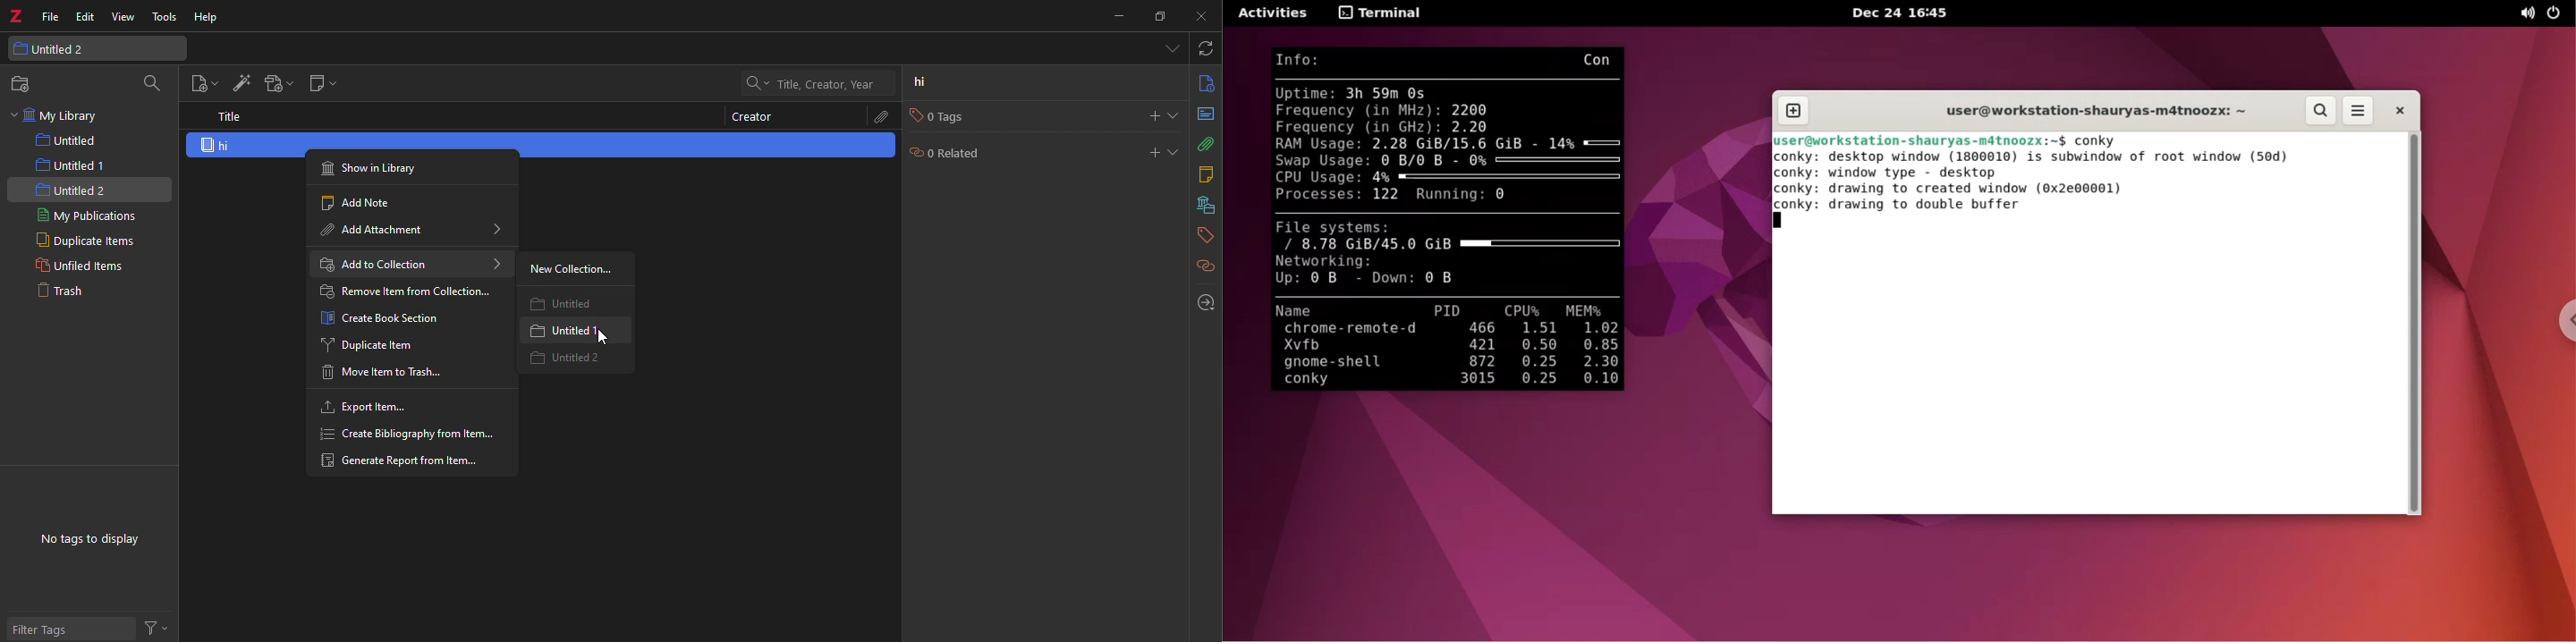  I want to click on move item to trash, so click(379, 375).